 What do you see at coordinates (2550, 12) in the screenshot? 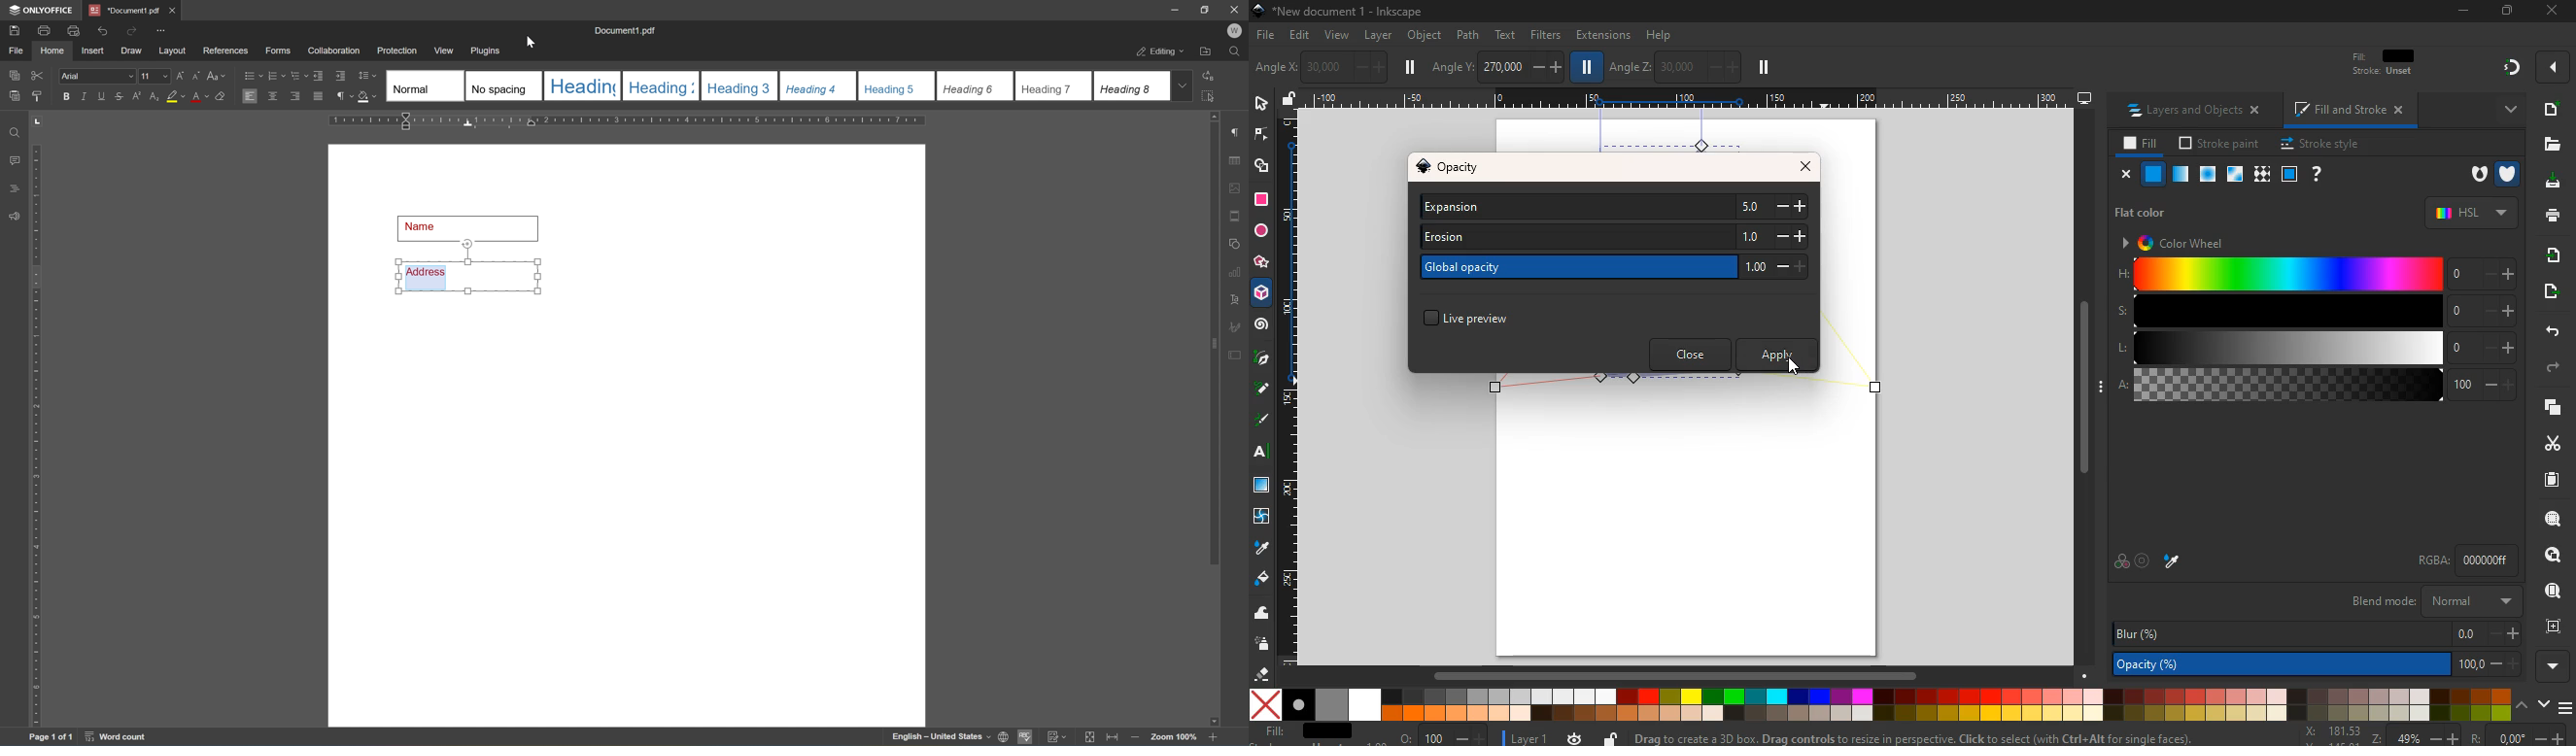
I see `close` at bounding box center [2550, 12].